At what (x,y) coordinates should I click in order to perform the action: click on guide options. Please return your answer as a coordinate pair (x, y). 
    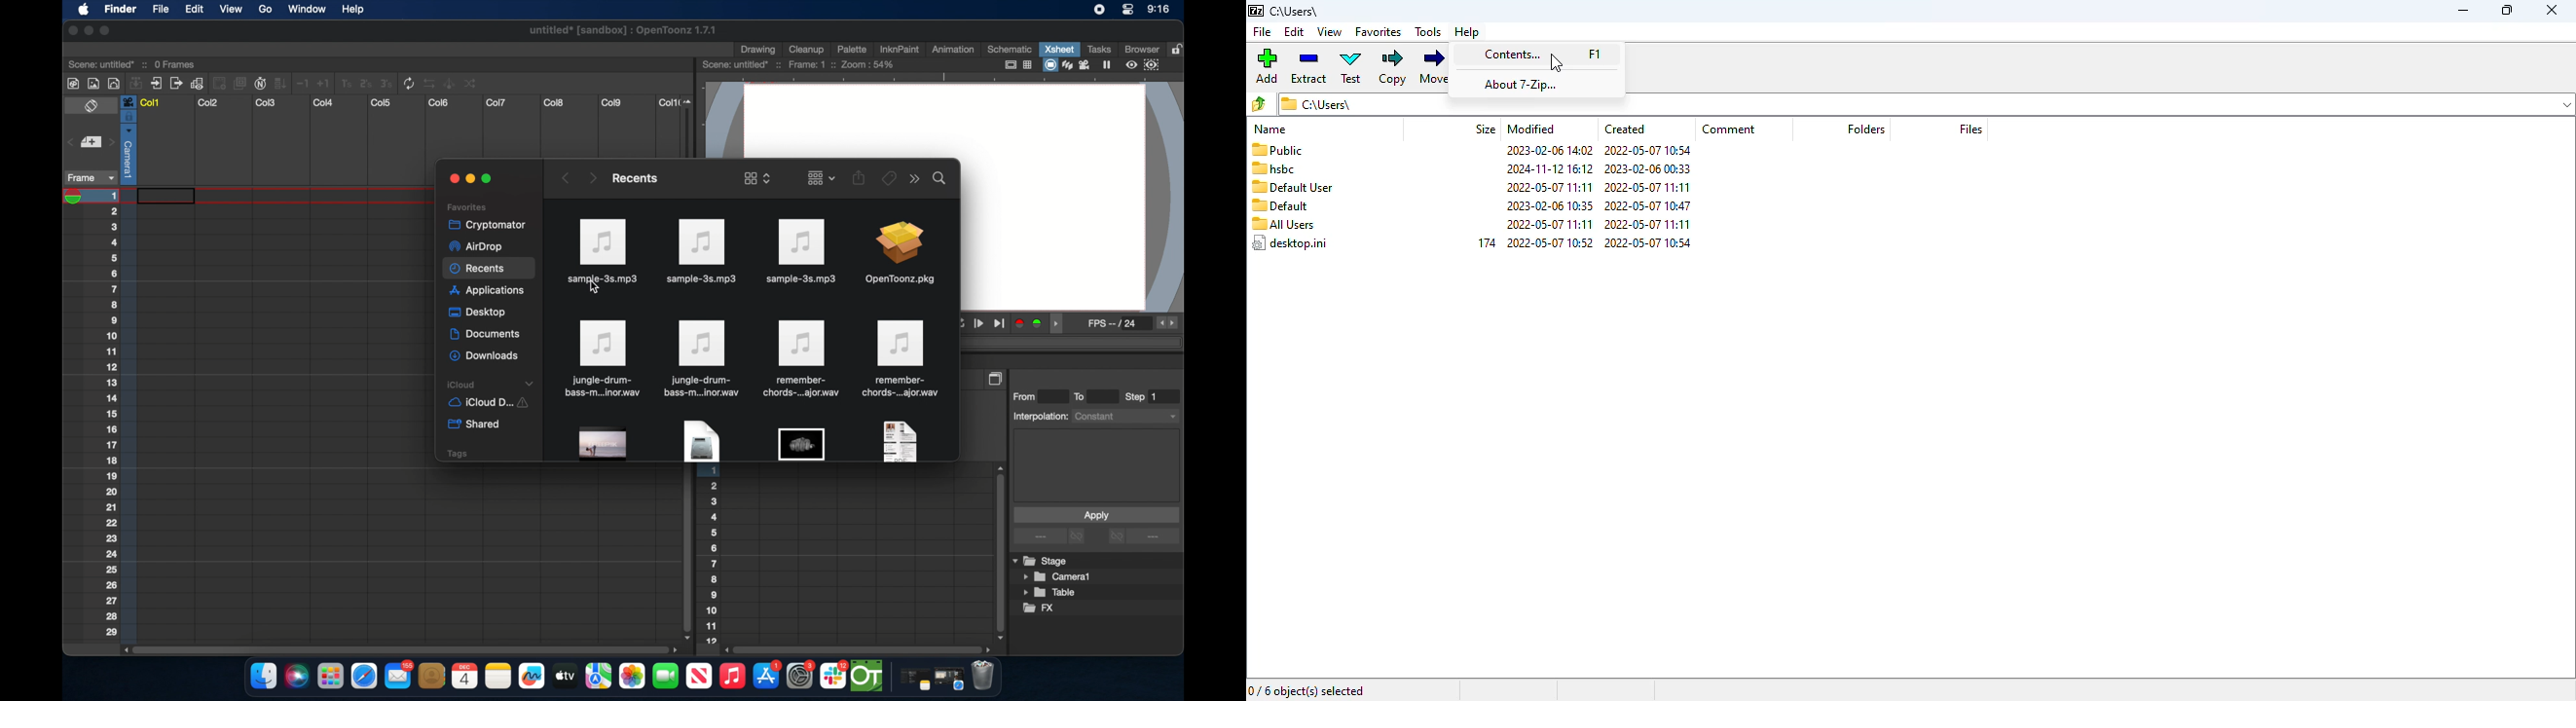
    Looking at the image, I should click on (1017, 65).